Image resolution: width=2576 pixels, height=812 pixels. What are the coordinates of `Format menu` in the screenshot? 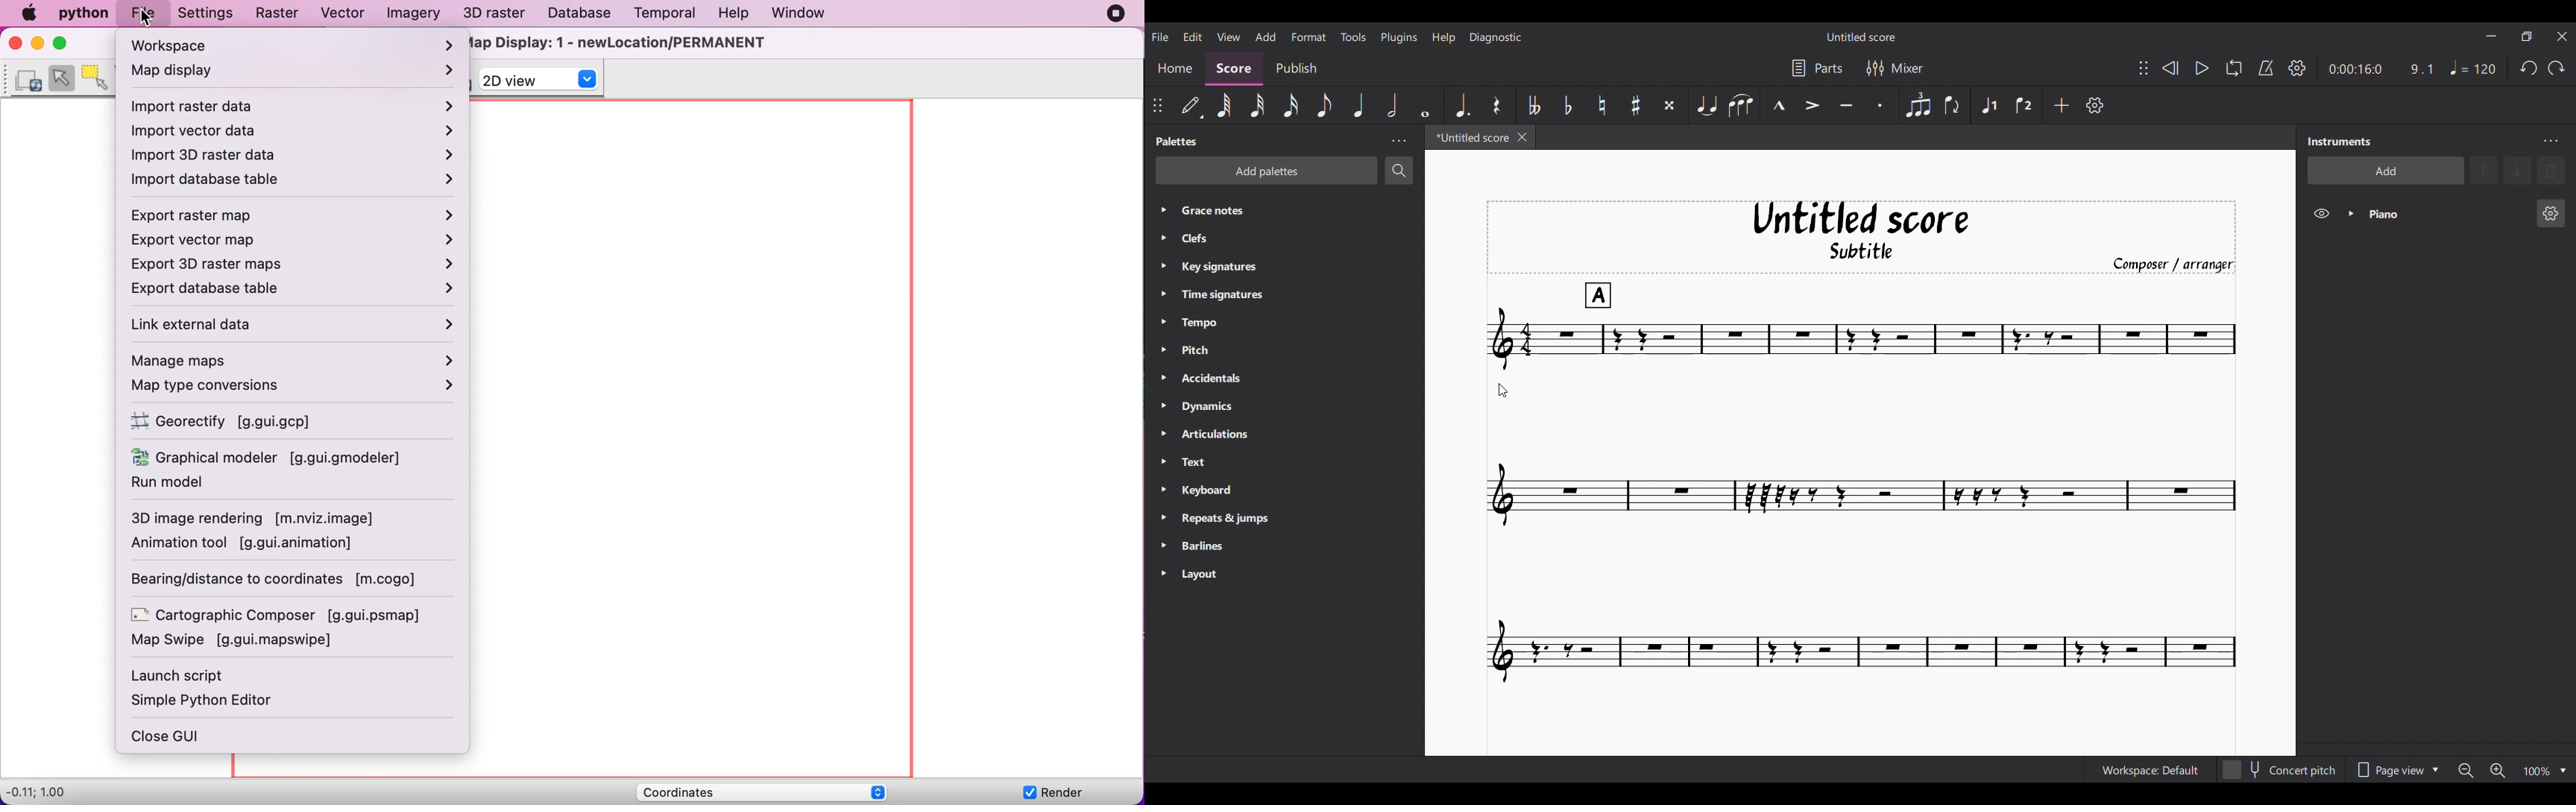 It's located at (1309, 36).